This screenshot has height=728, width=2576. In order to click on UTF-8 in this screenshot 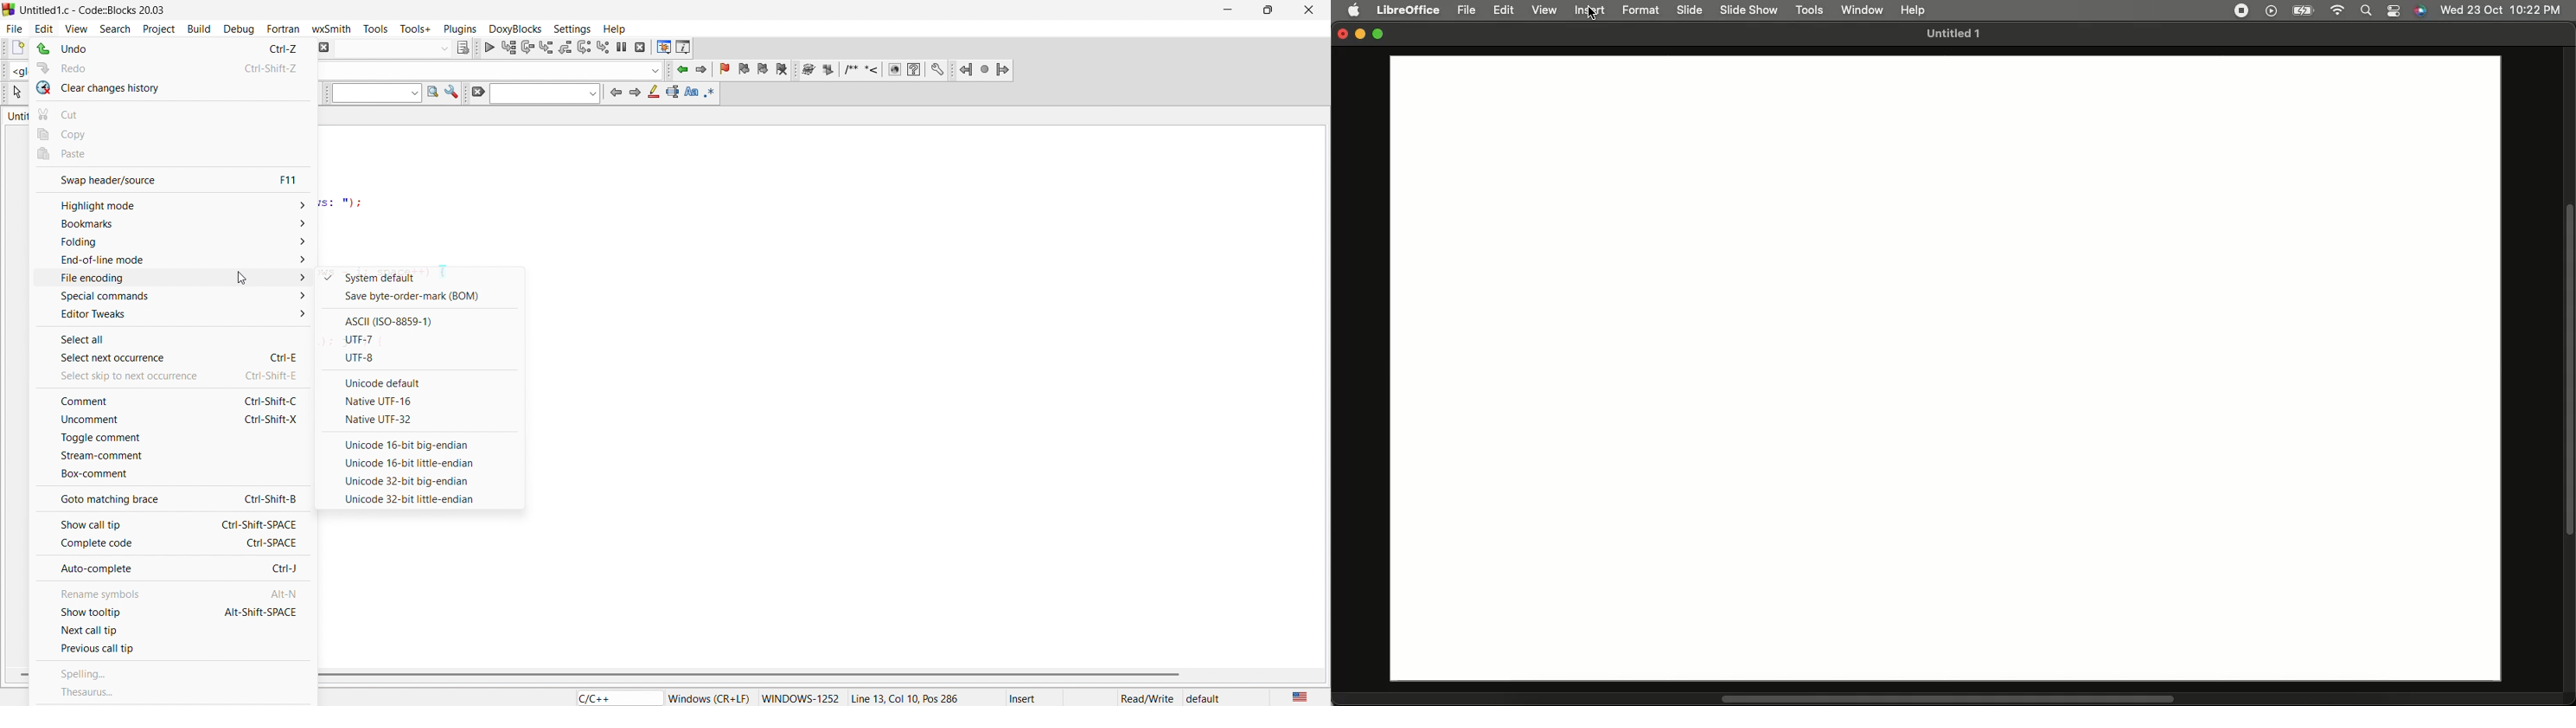, I will do `click(419, 359)`.